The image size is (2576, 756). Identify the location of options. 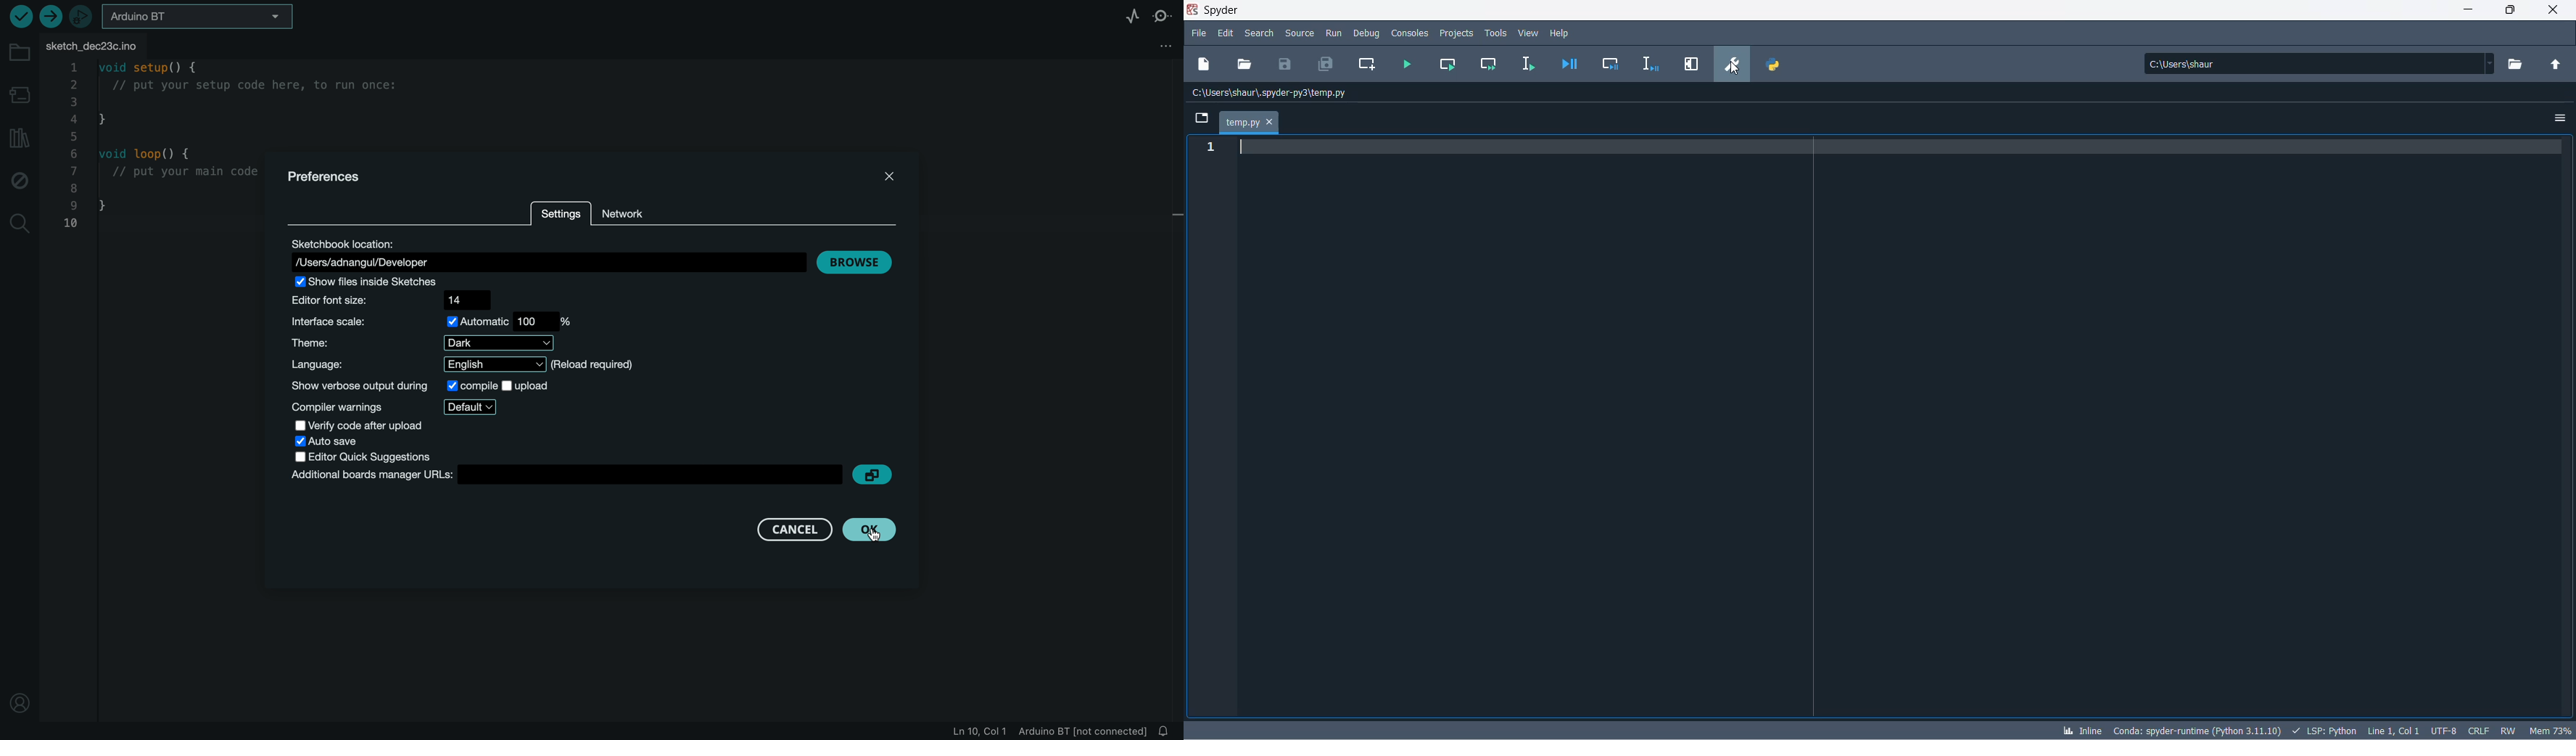
(2559, 118).